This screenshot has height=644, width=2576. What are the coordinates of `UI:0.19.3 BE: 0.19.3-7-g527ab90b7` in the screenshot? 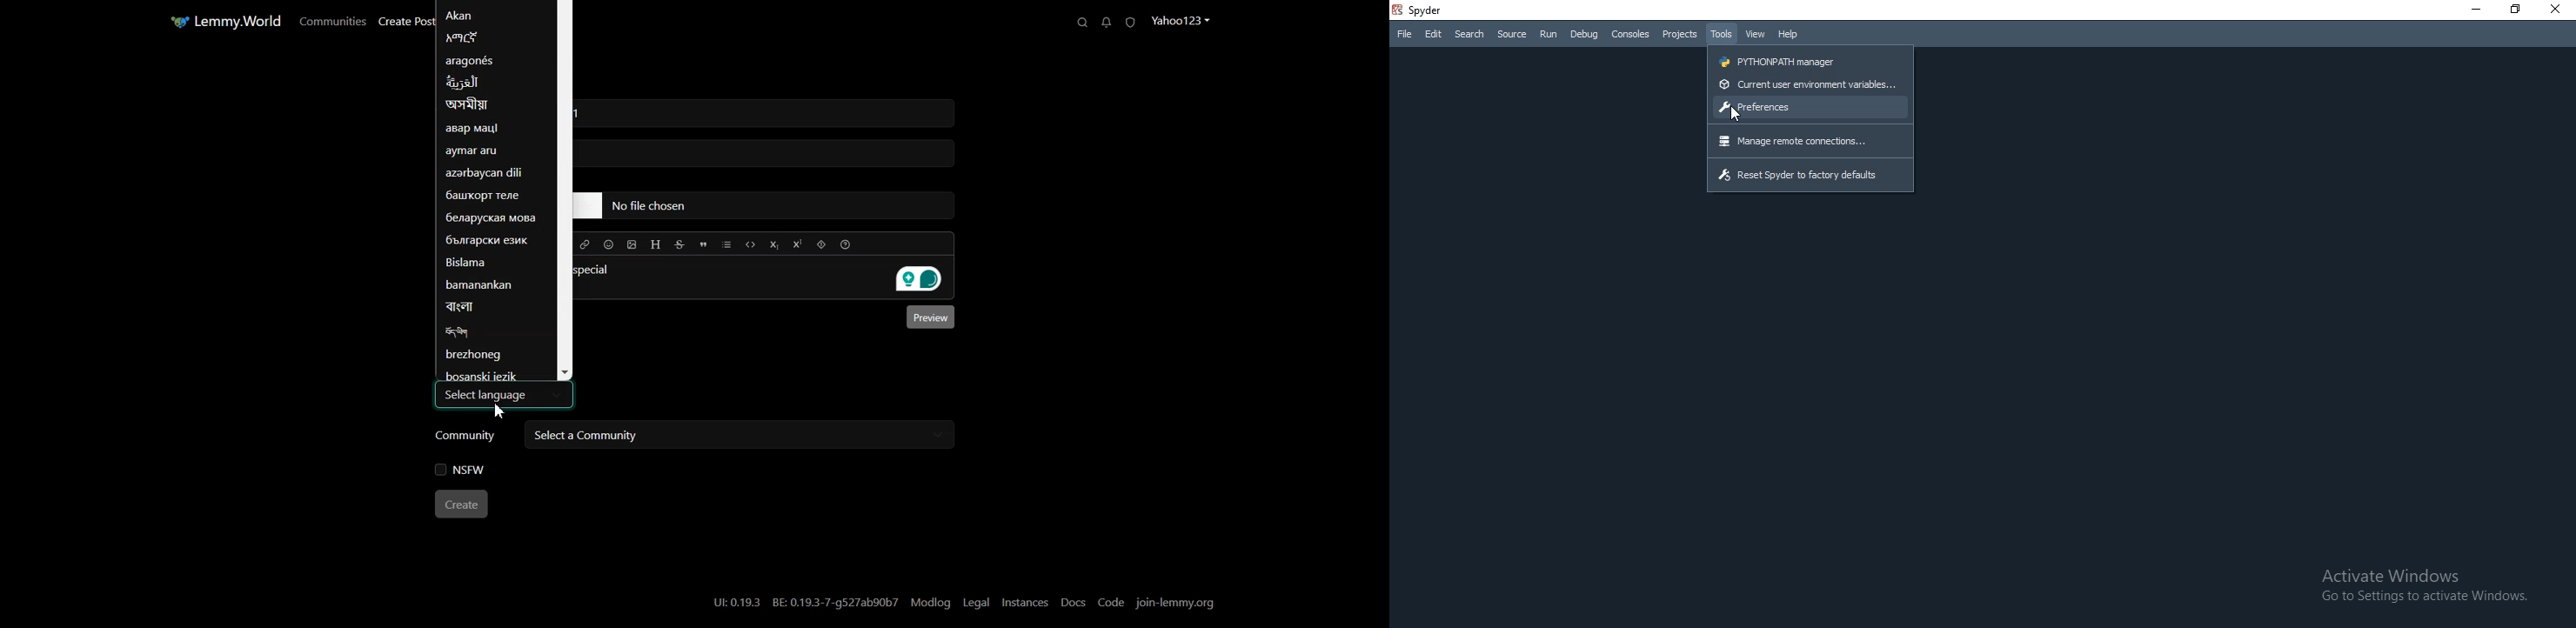 It's located at (804, 602).